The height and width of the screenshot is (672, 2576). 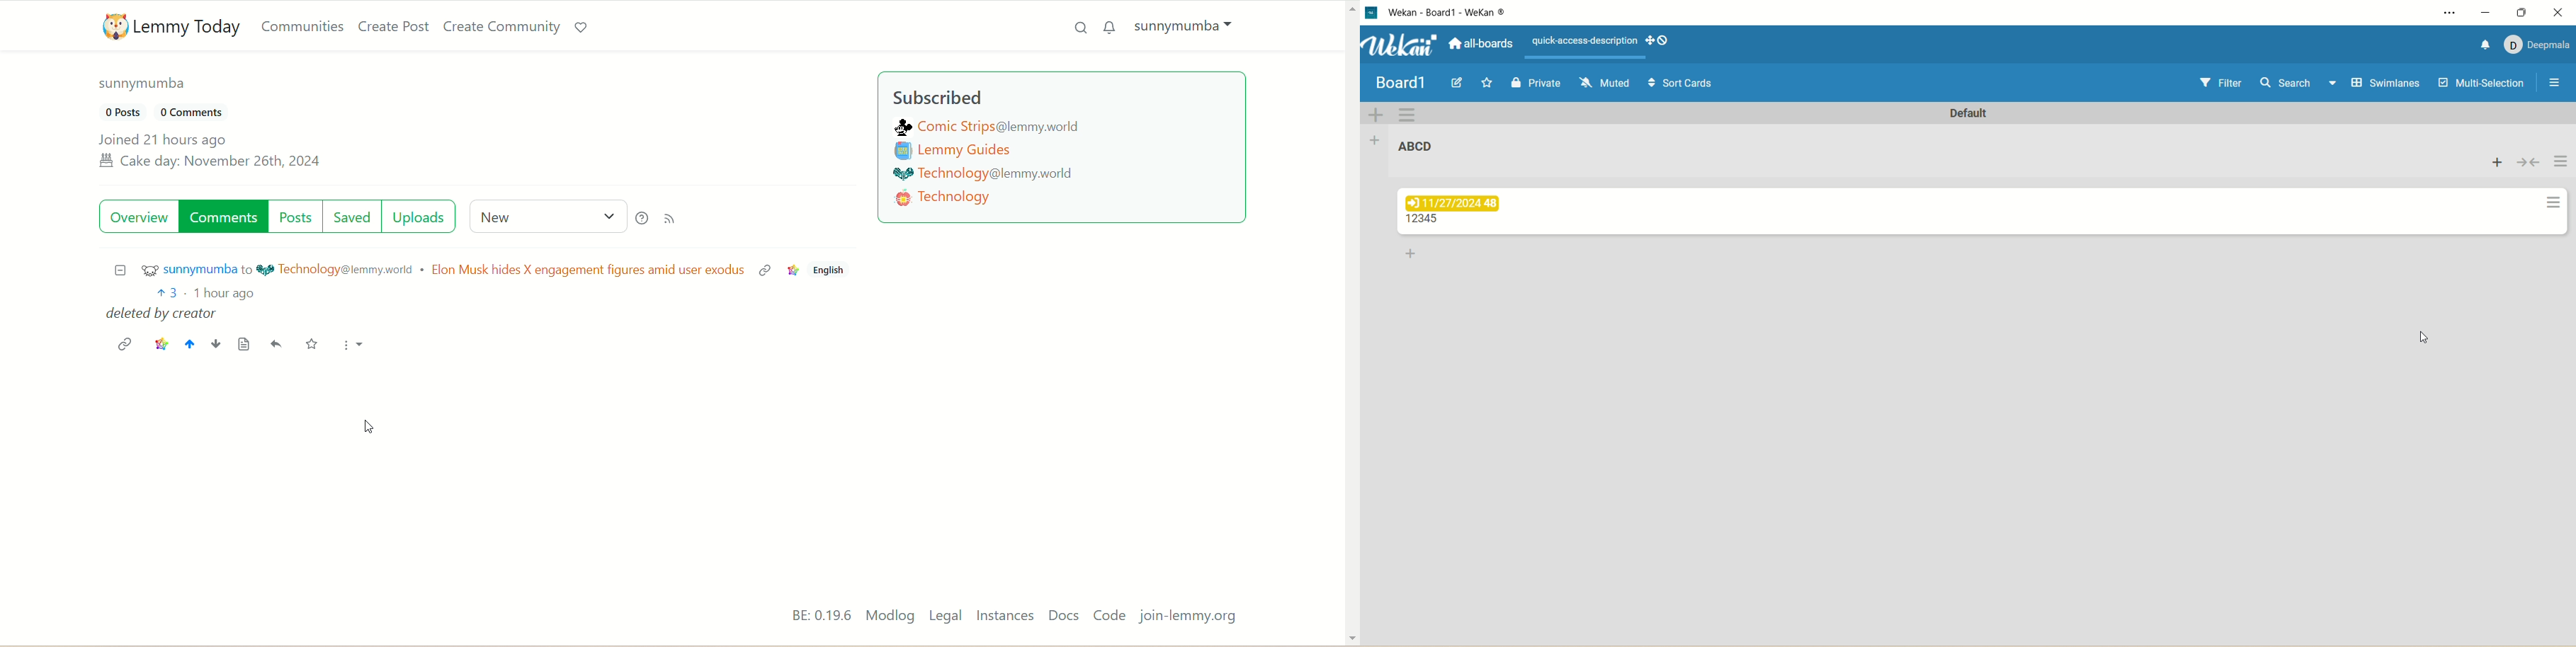 I want to click on open/close sidebar, so click(x=2556, y=85).